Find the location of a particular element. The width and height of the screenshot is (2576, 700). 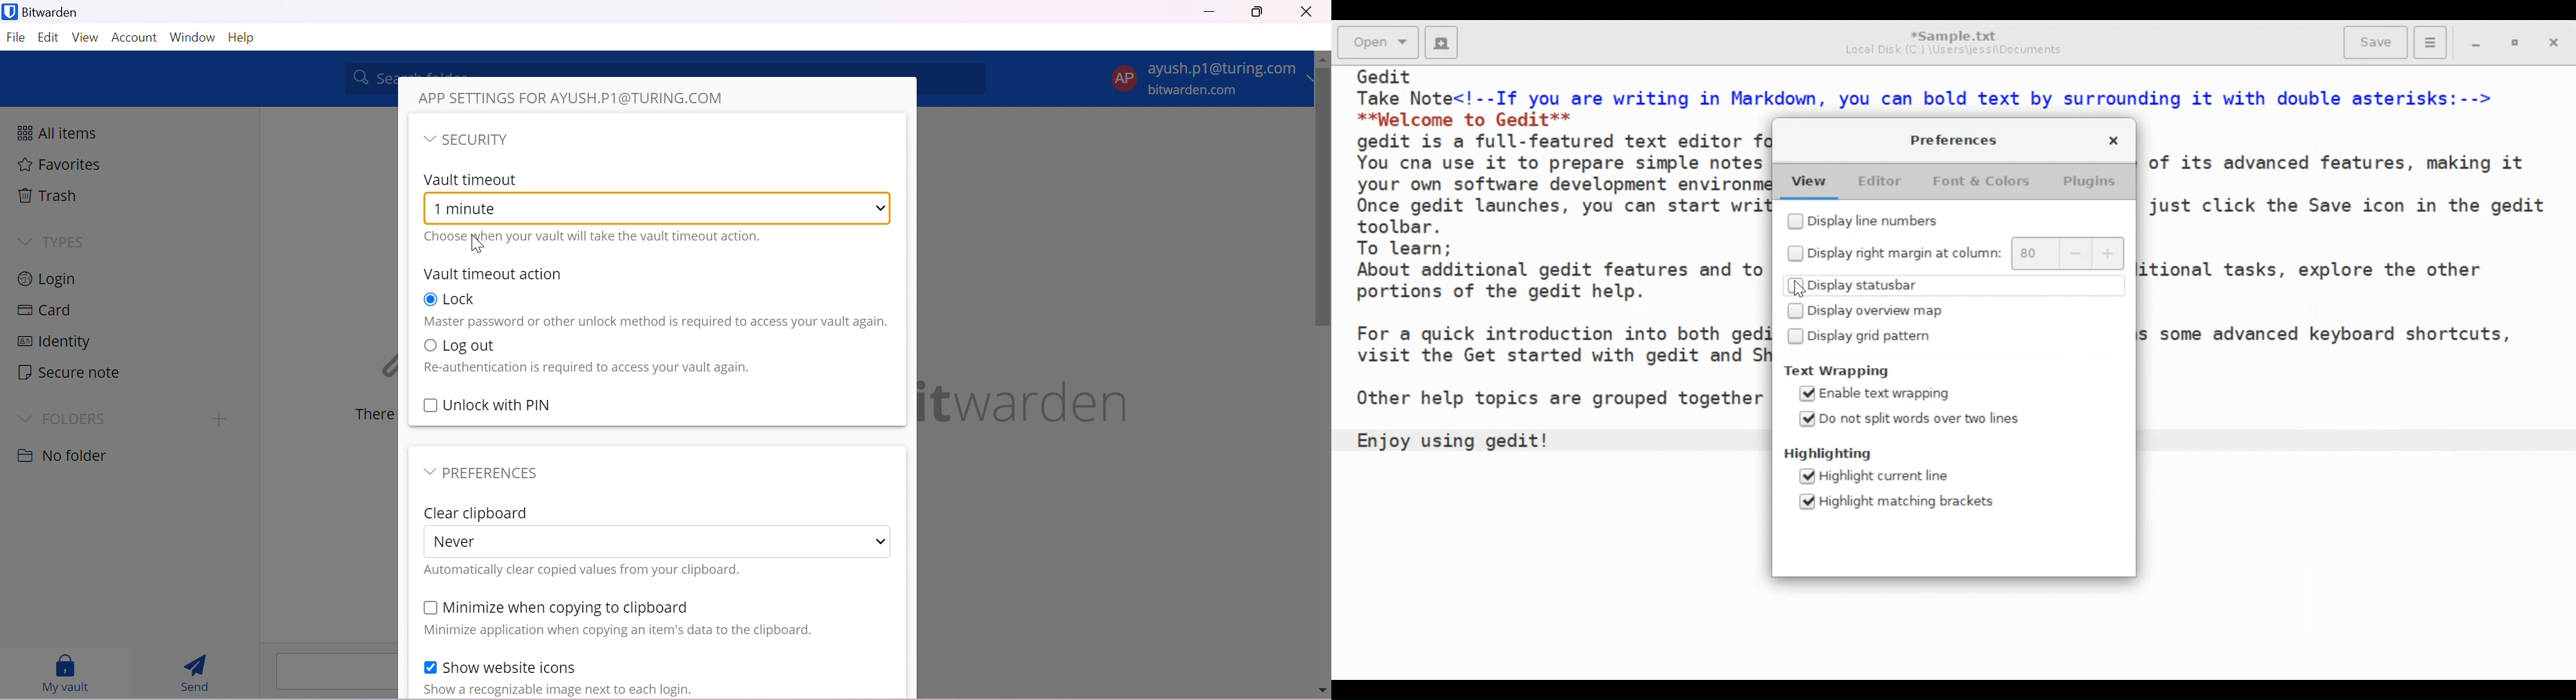

Automatically clear copied values from your clipboard. is located at coordinates (581, 570).